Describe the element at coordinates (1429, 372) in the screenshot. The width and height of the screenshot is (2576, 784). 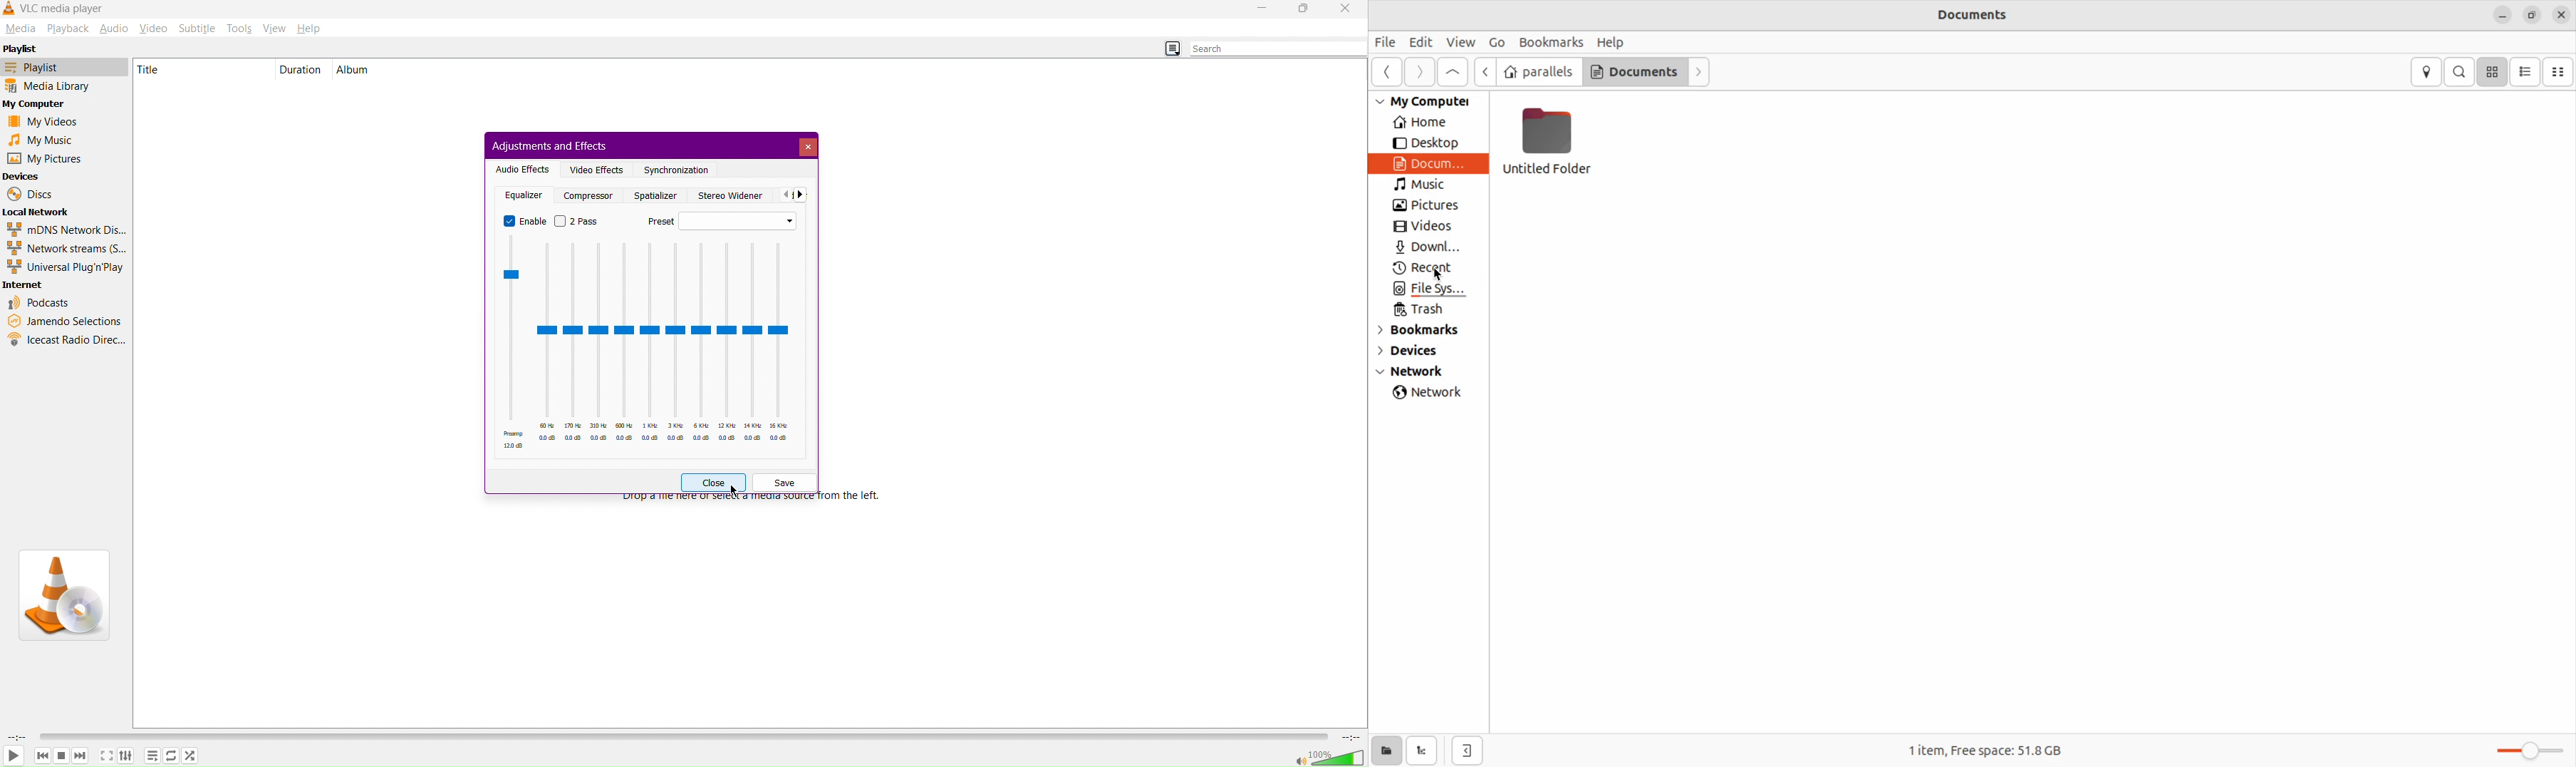
I see `network` at that location.